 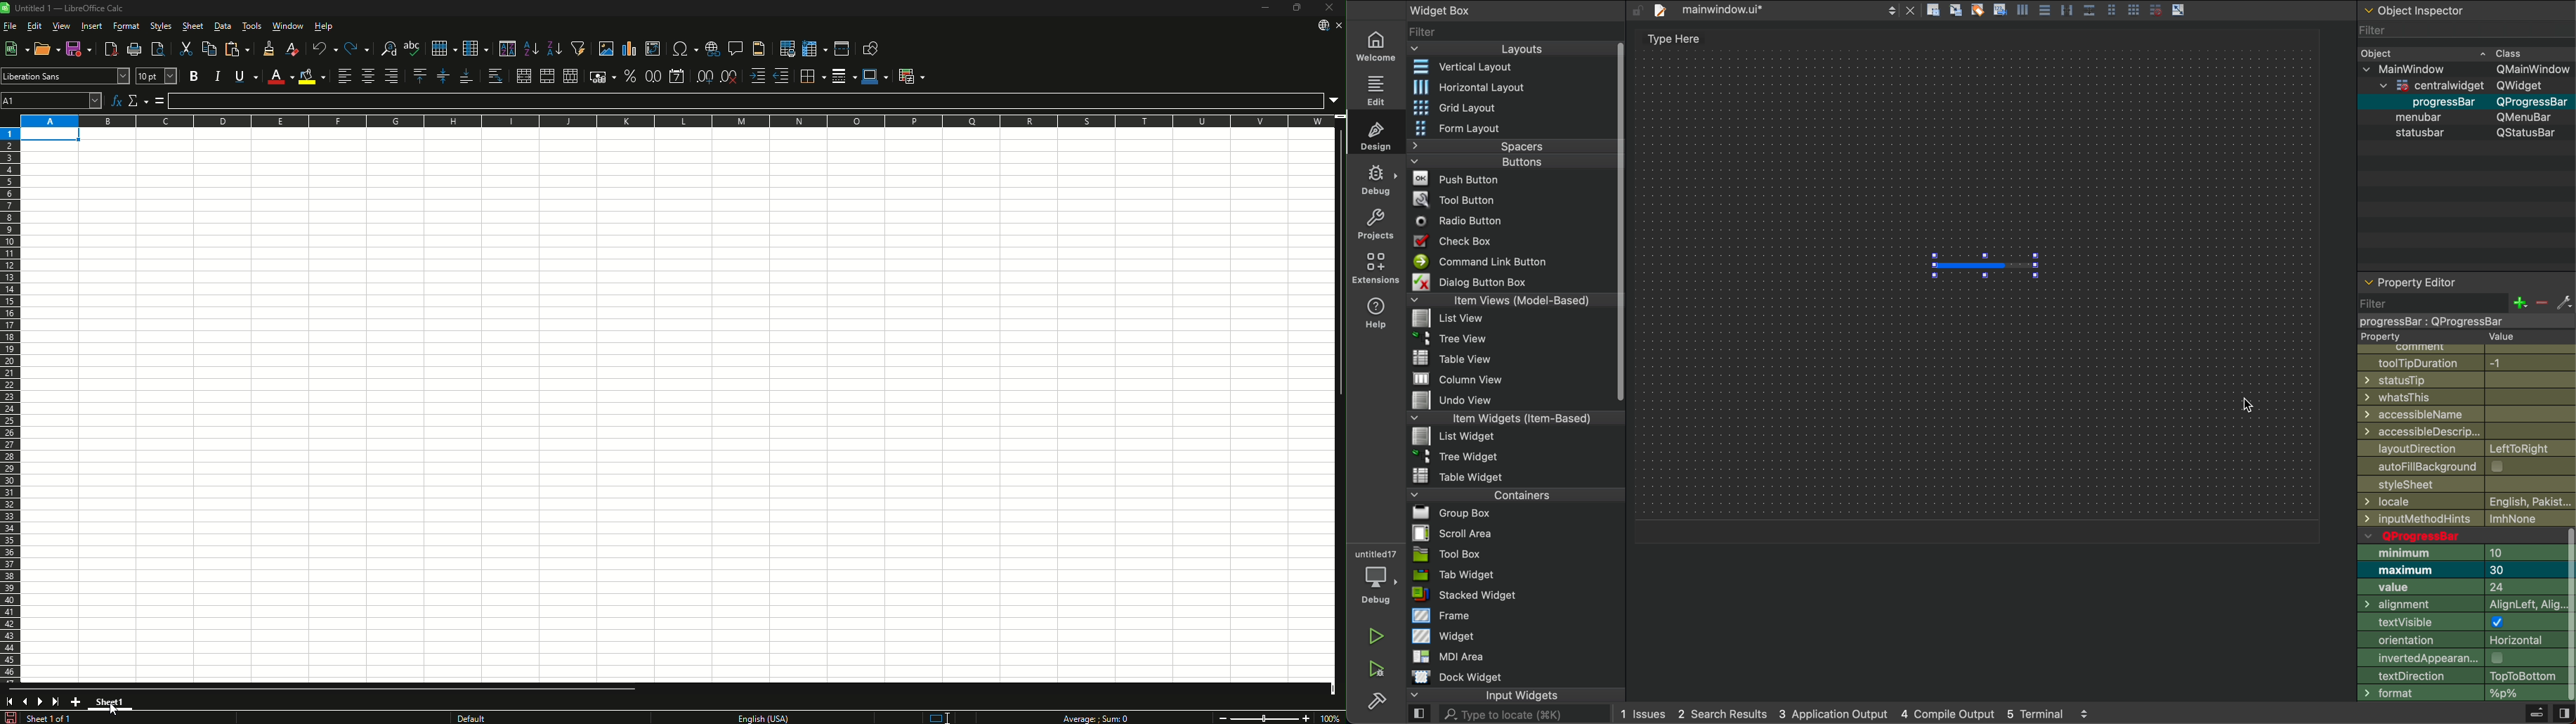 What do you see at coordinates (684, 49) in the screenshot?
I see `Insert Special Characters` at bounding box center [684, 49].